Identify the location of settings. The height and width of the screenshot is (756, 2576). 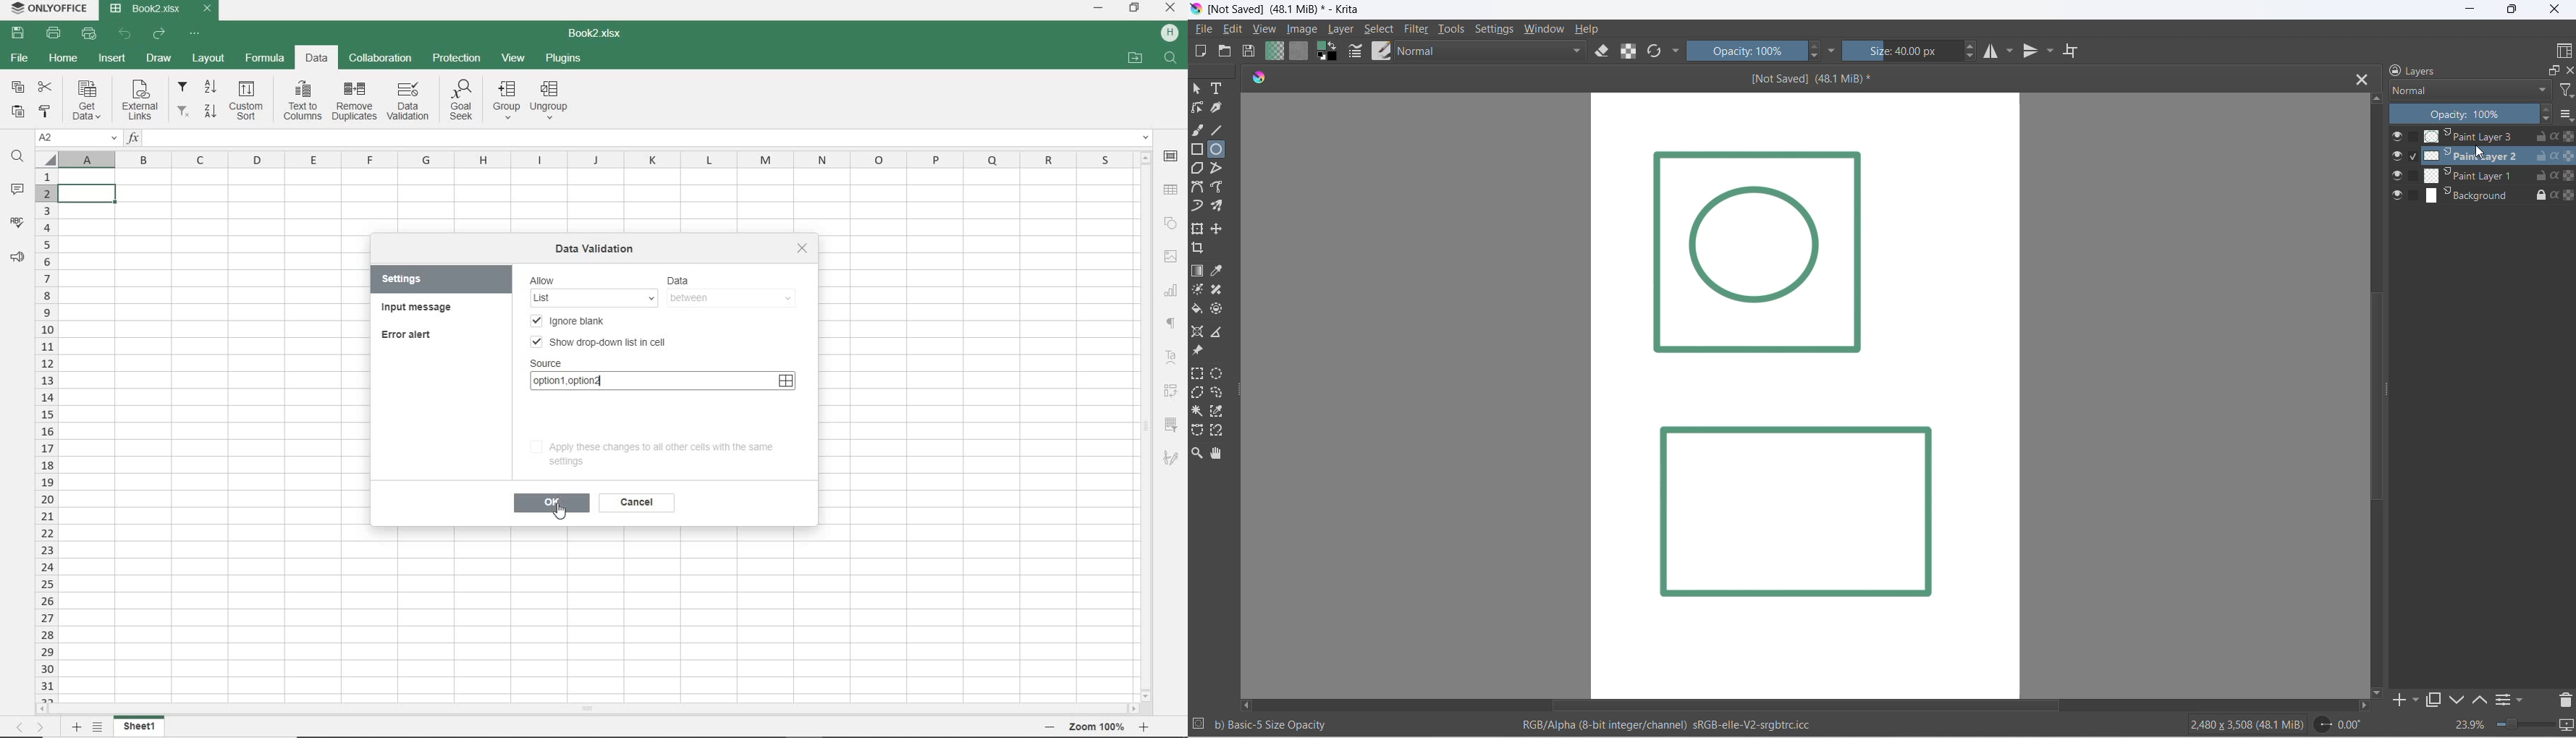
(413, 279).